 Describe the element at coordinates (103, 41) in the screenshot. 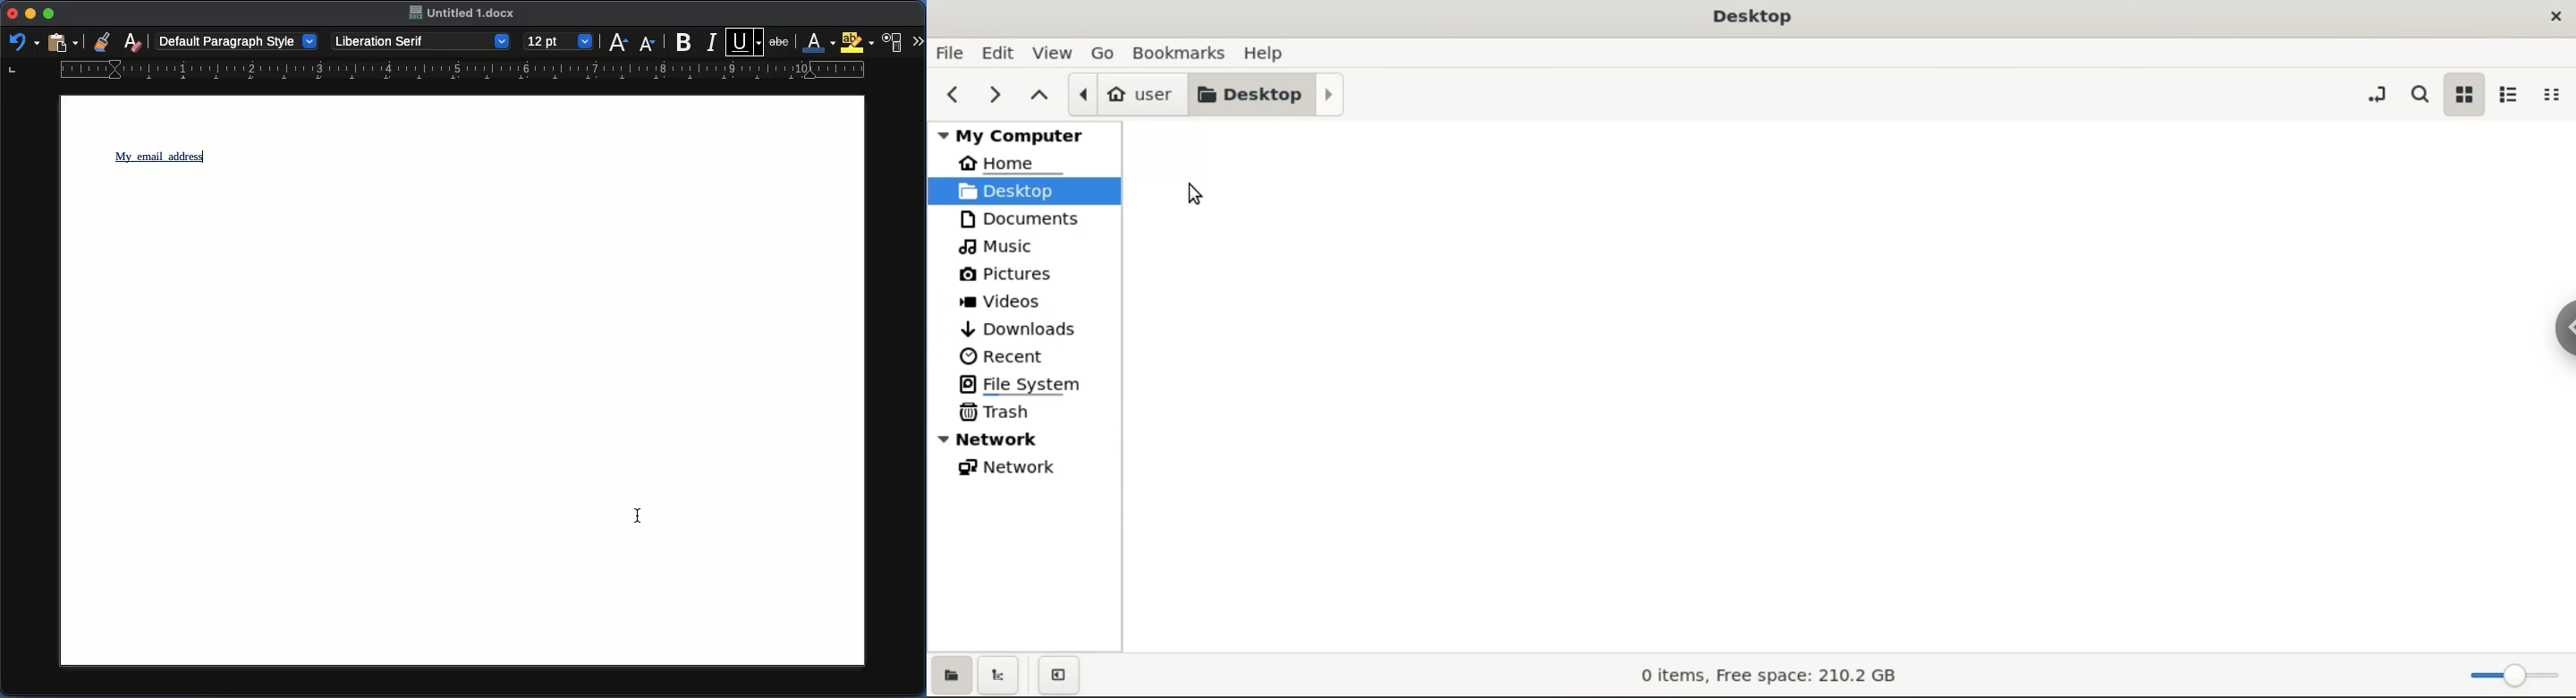

I see `Clone formatting` at that location.